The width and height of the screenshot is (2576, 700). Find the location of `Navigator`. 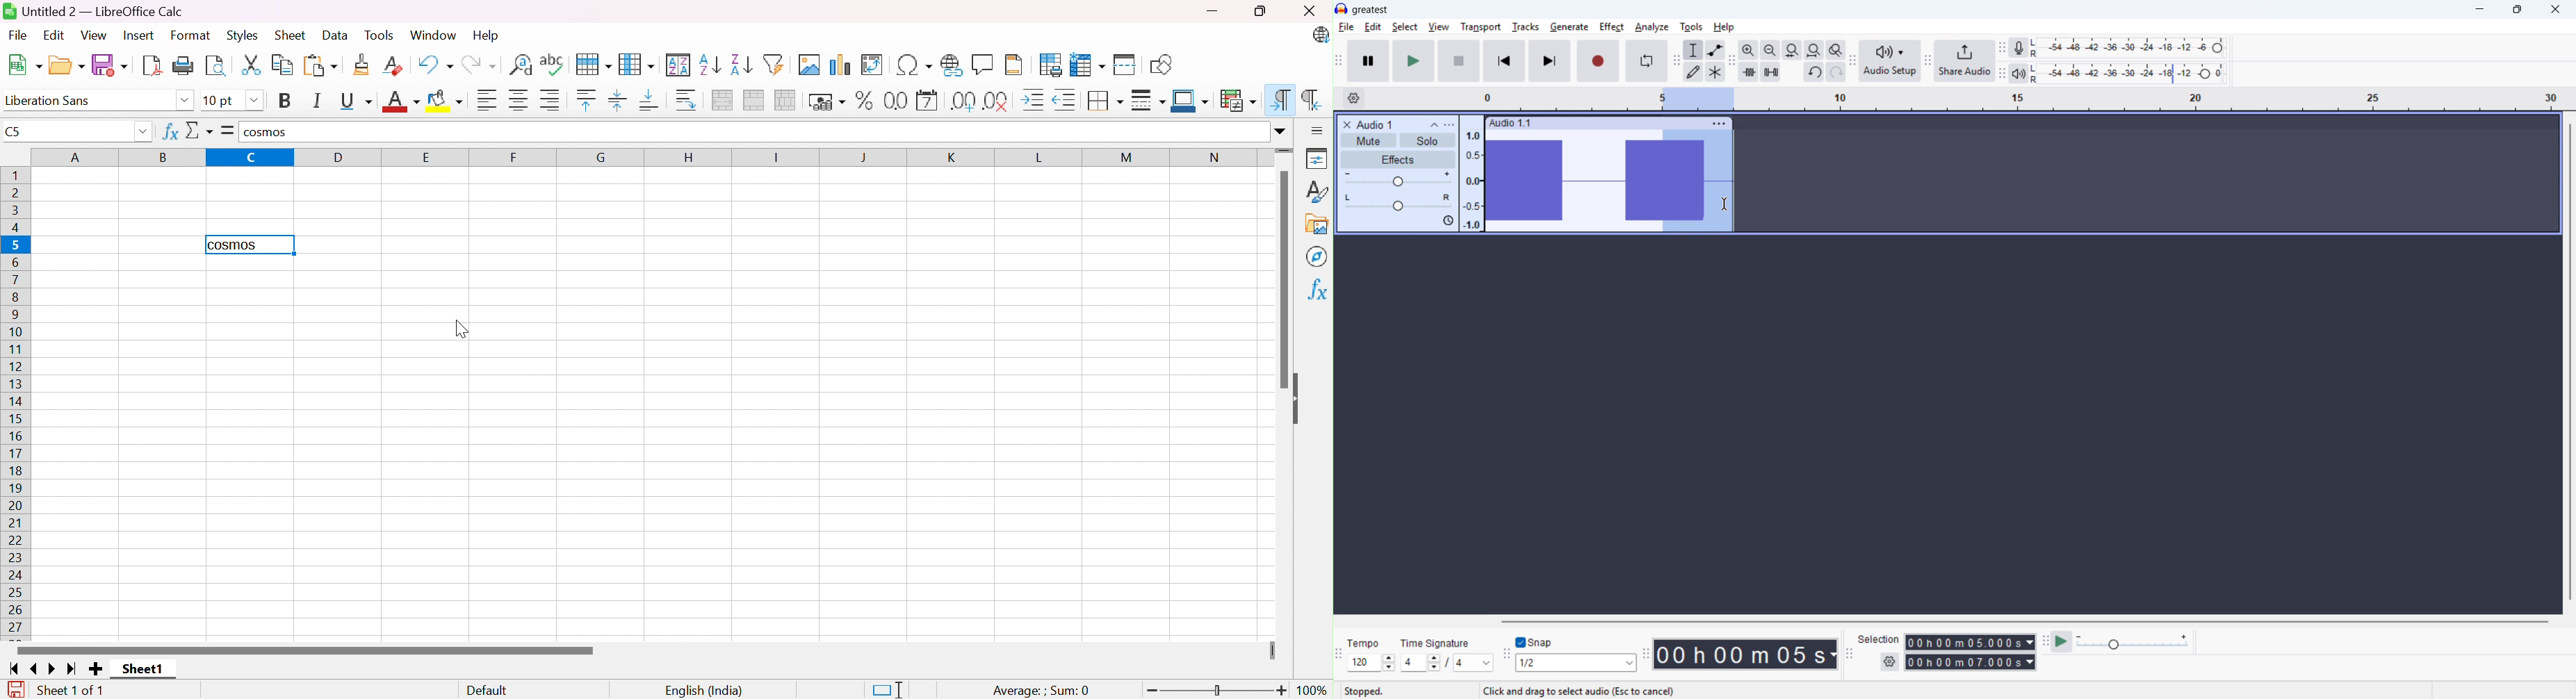

Navigator is located at coordinates (1319, 254).